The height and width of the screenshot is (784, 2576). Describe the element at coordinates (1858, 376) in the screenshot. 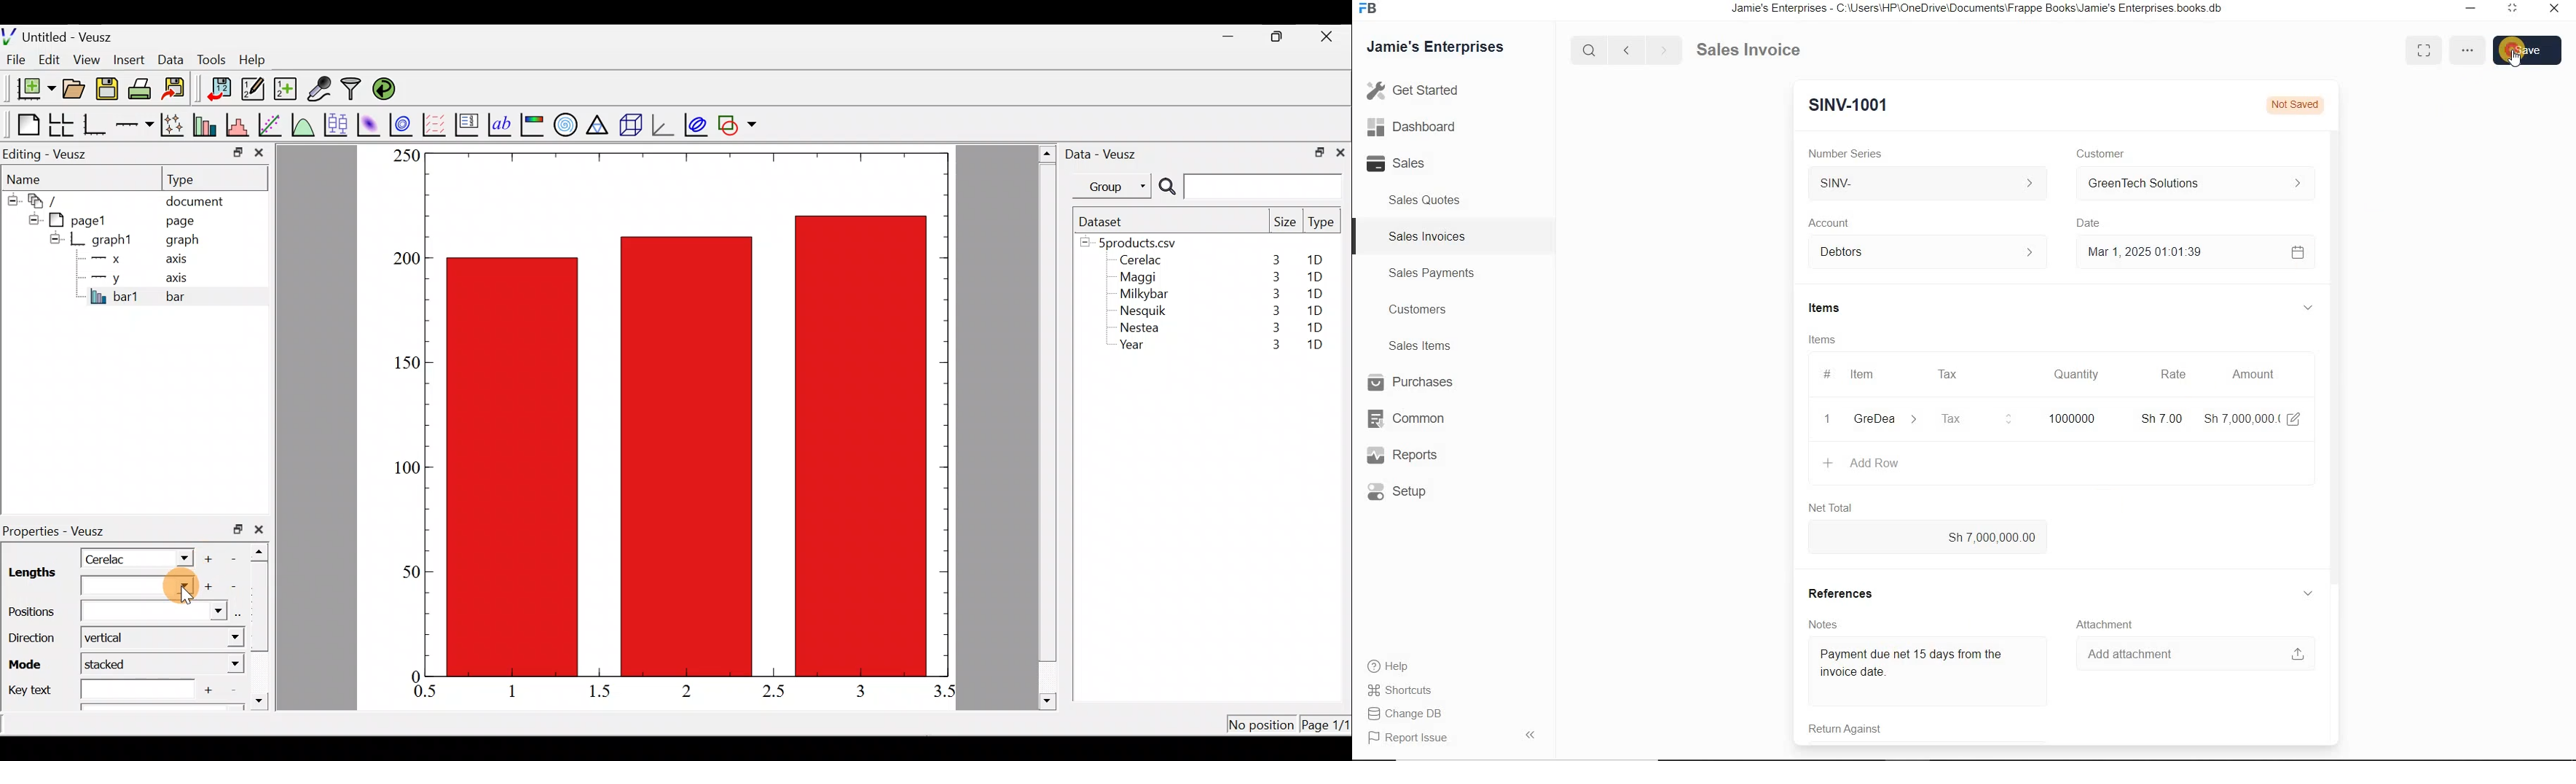

I see `# Item` at that location.